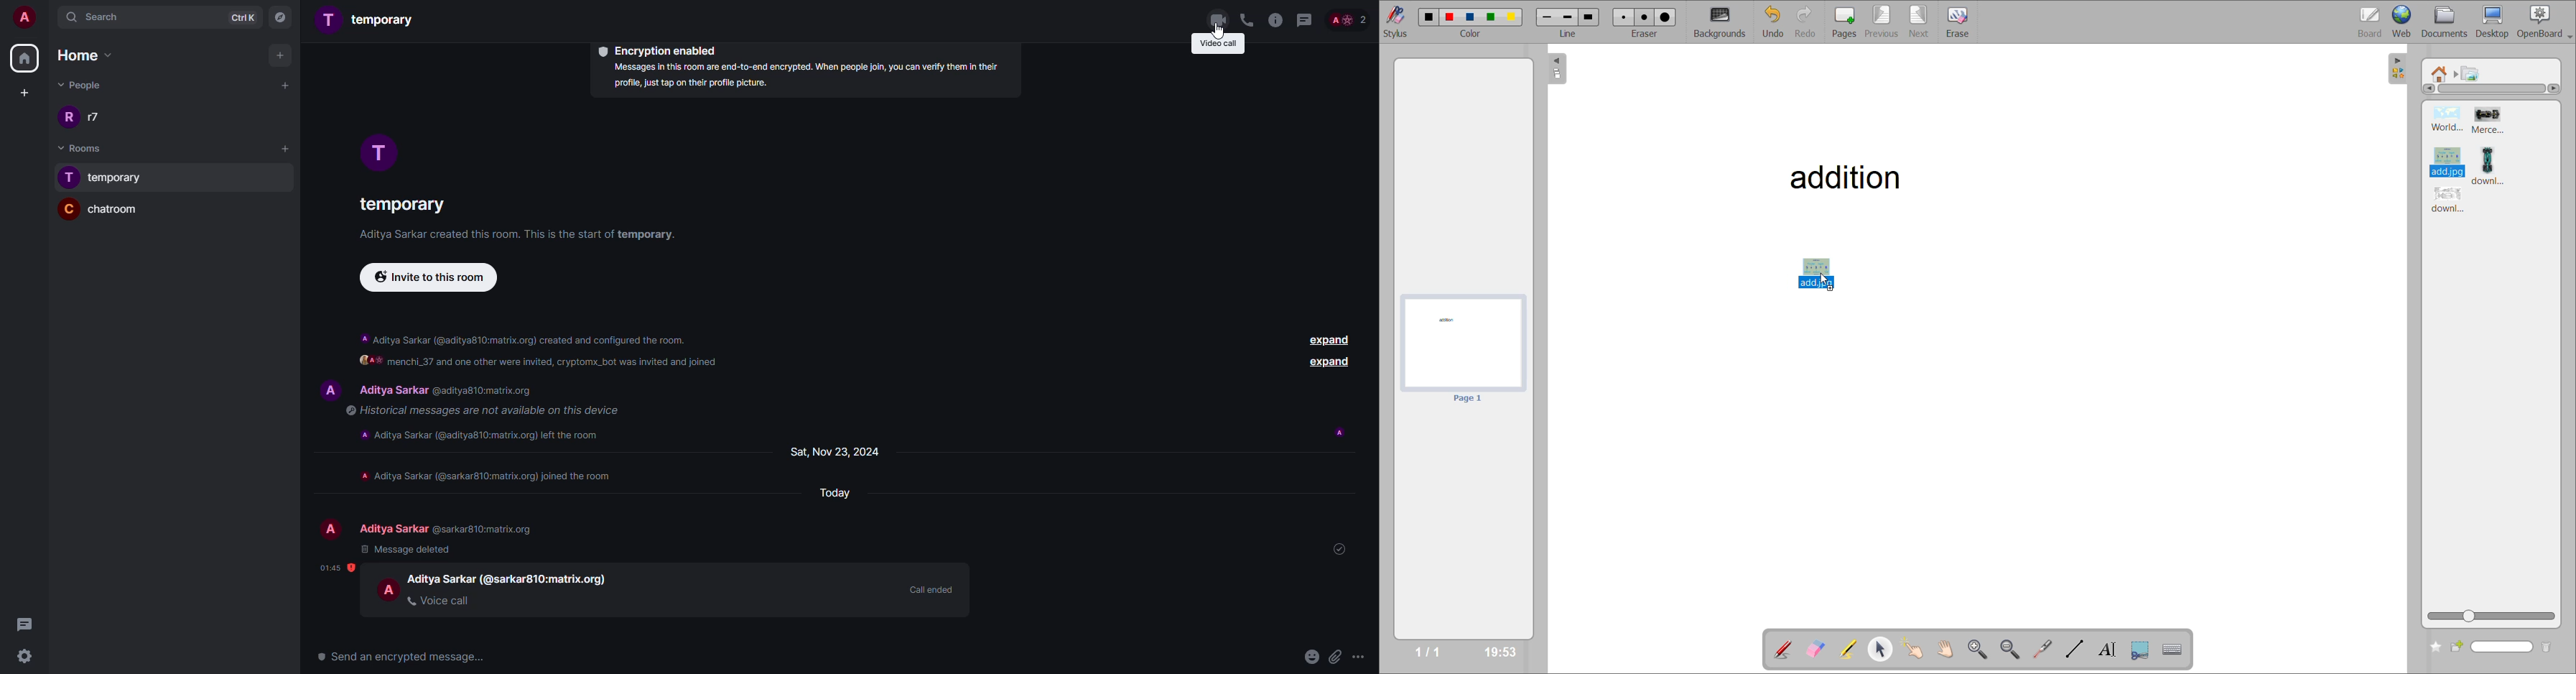 This screenshot has height=700, width=2576. Describe the element at coordinates (1305, 19) in the screenshot. I see `threads` at that location.